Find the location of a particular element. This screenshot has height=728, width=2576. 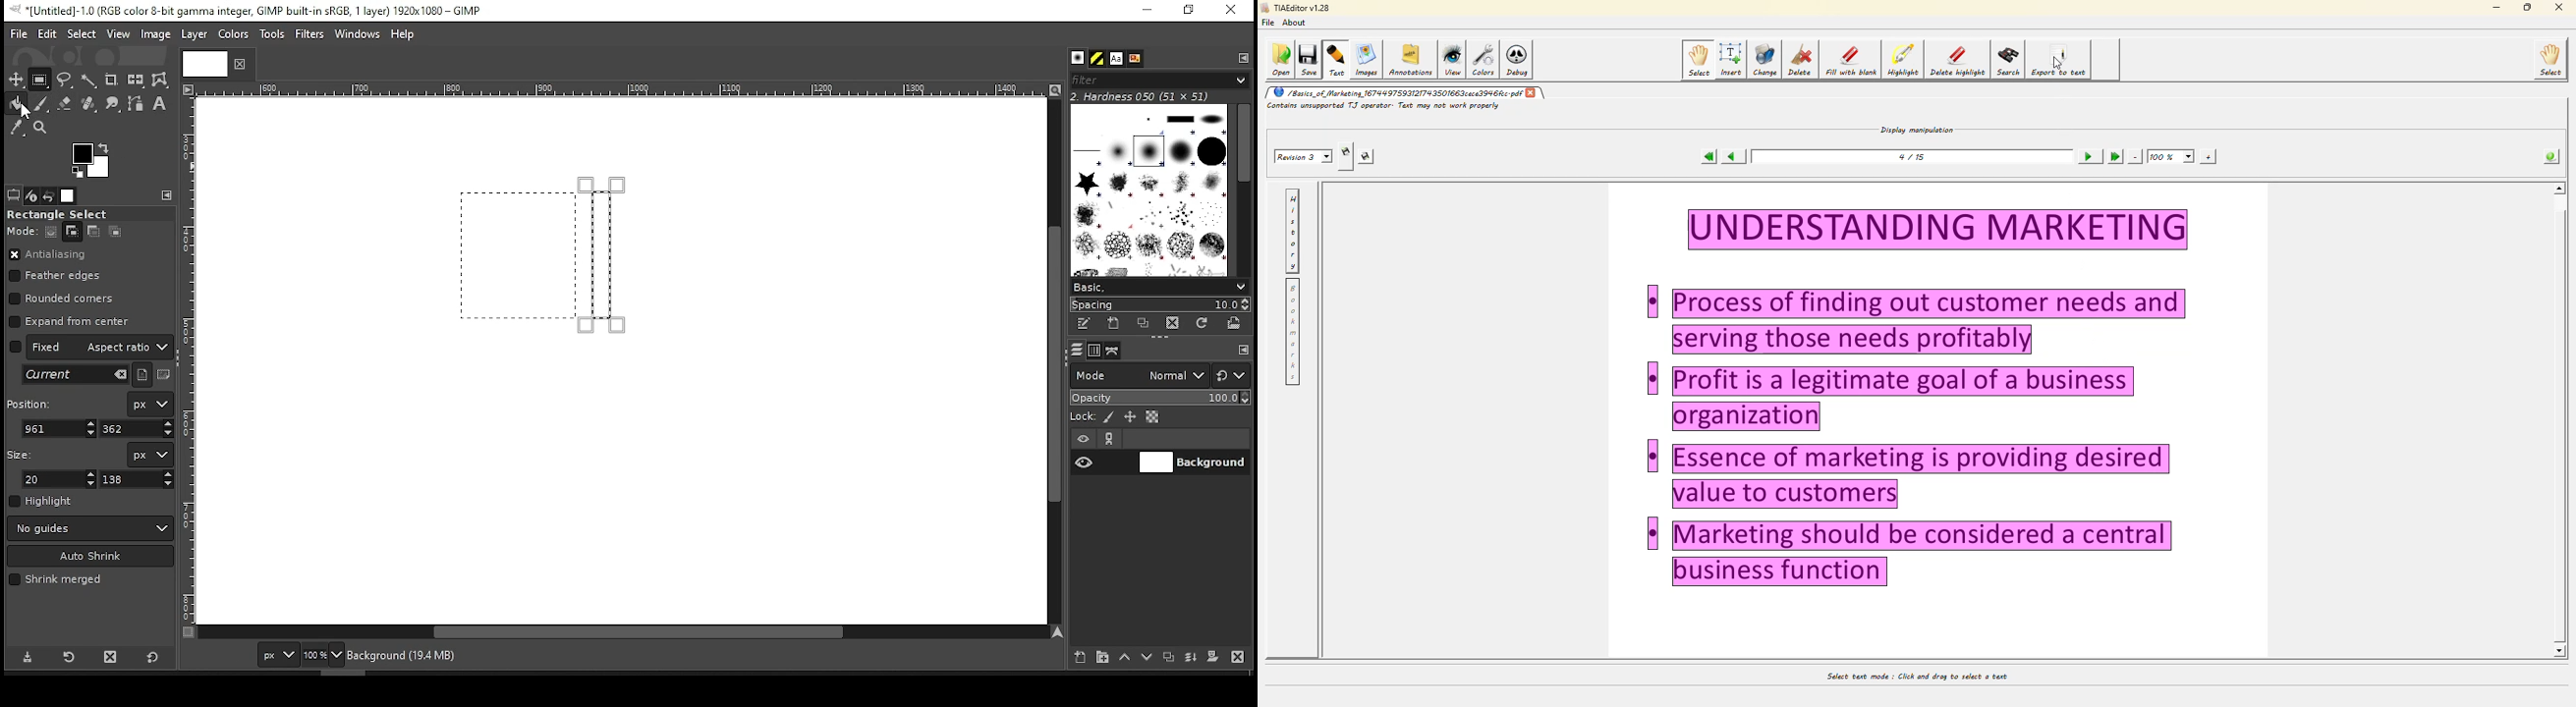

guides is located at coordinates (90, 528).